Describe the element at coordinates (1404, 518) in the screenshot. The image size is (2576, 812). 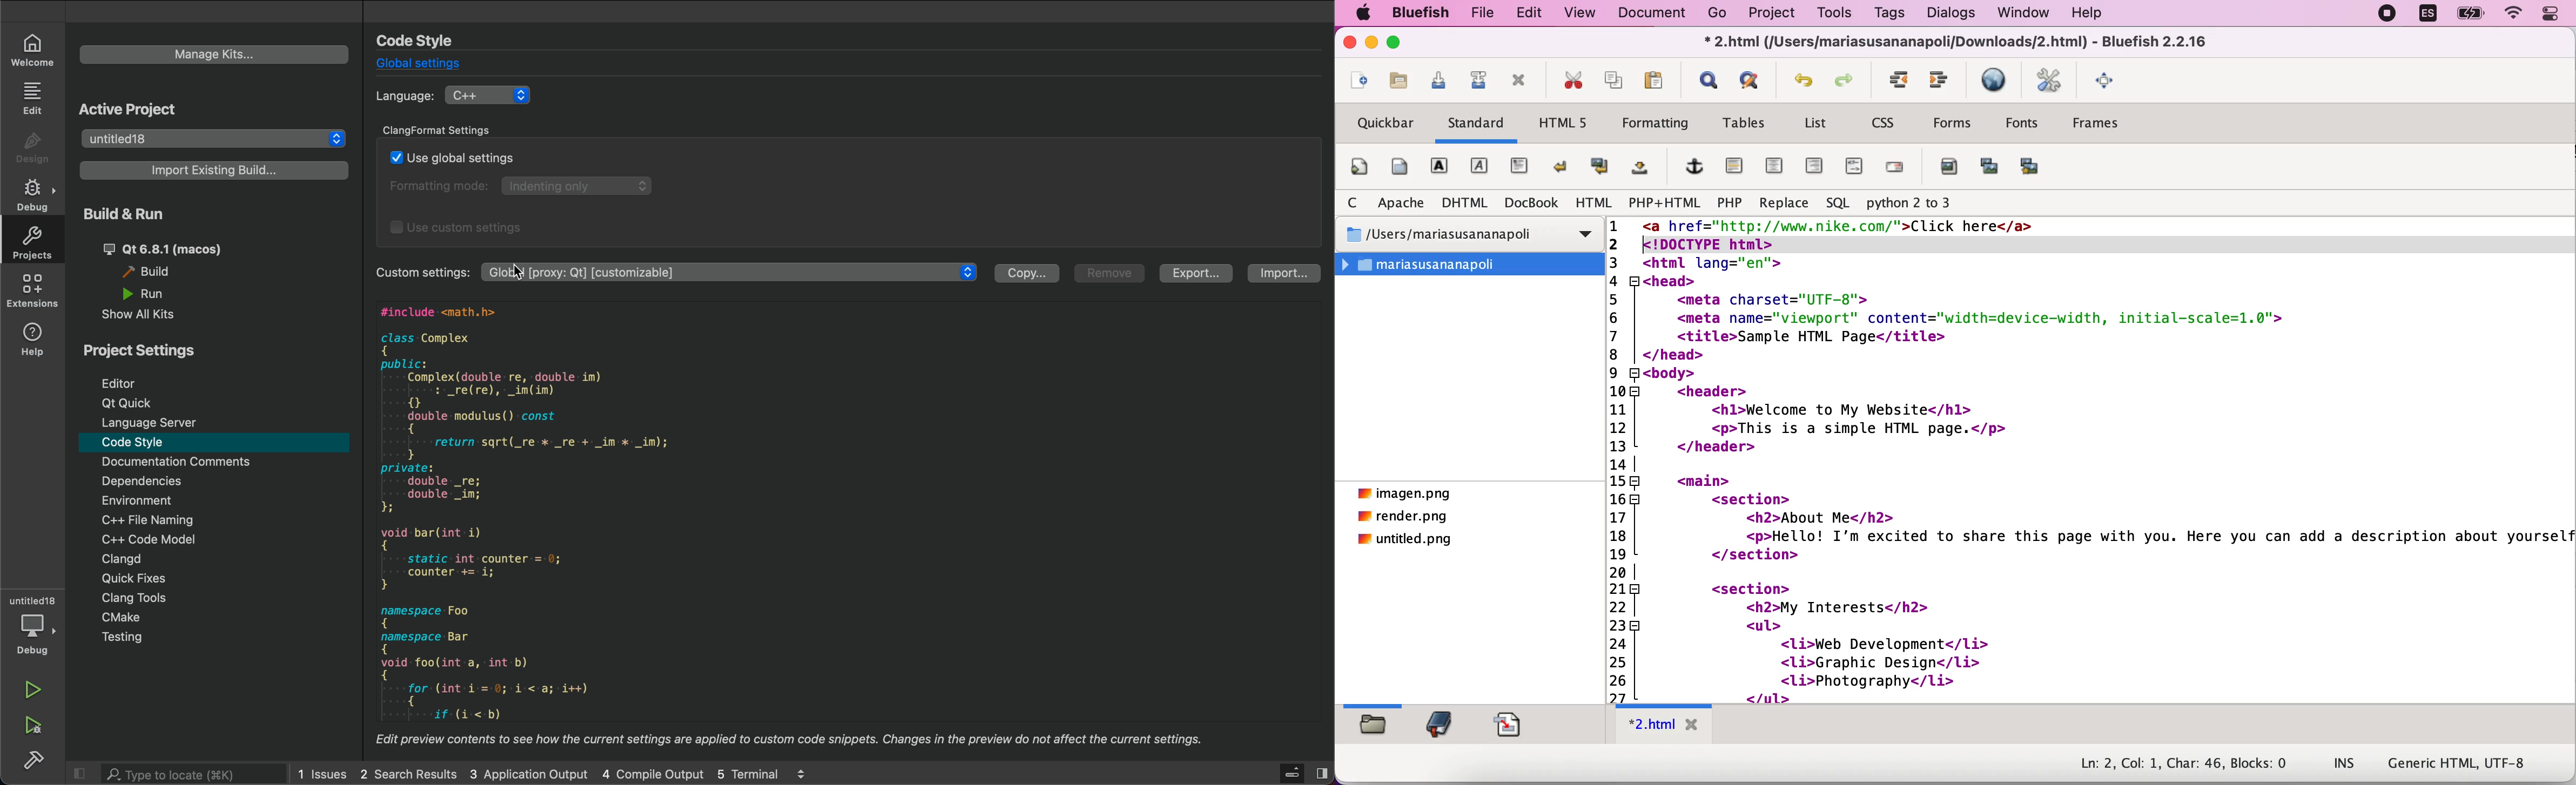
I see `render.png` at that location.